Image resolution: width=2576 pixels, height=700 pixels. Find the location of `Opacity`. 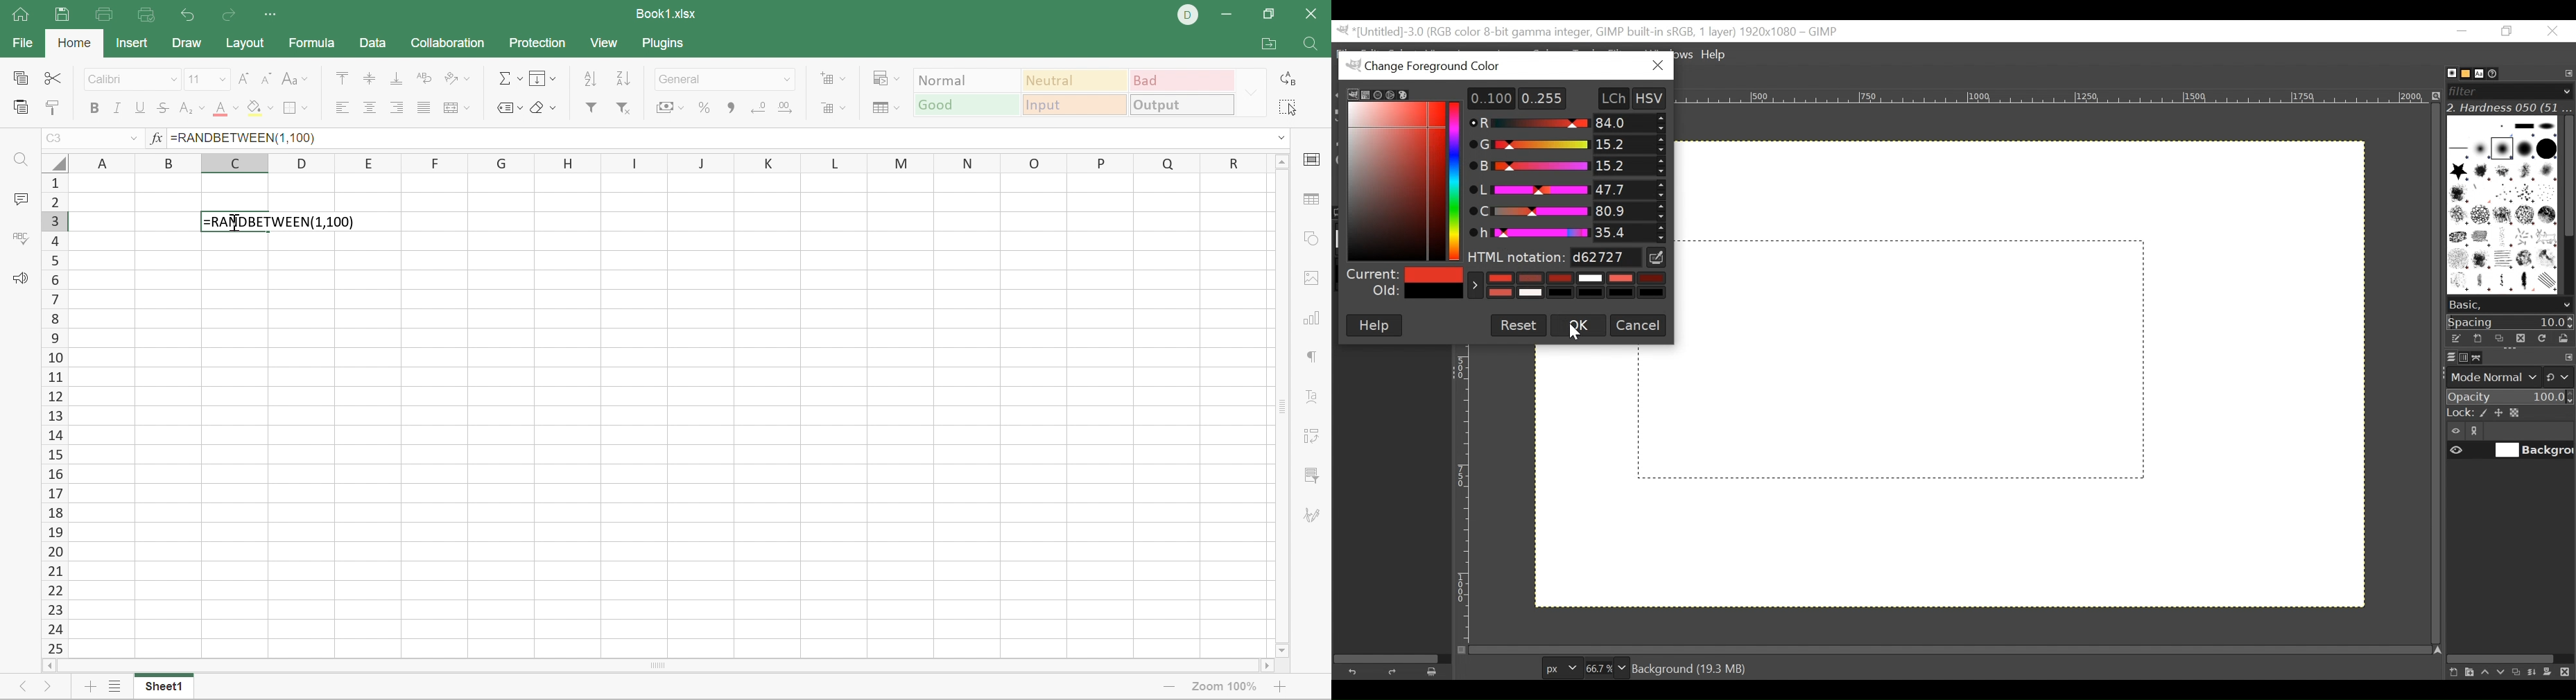

Opacity is located at coordinates (2509, 397).